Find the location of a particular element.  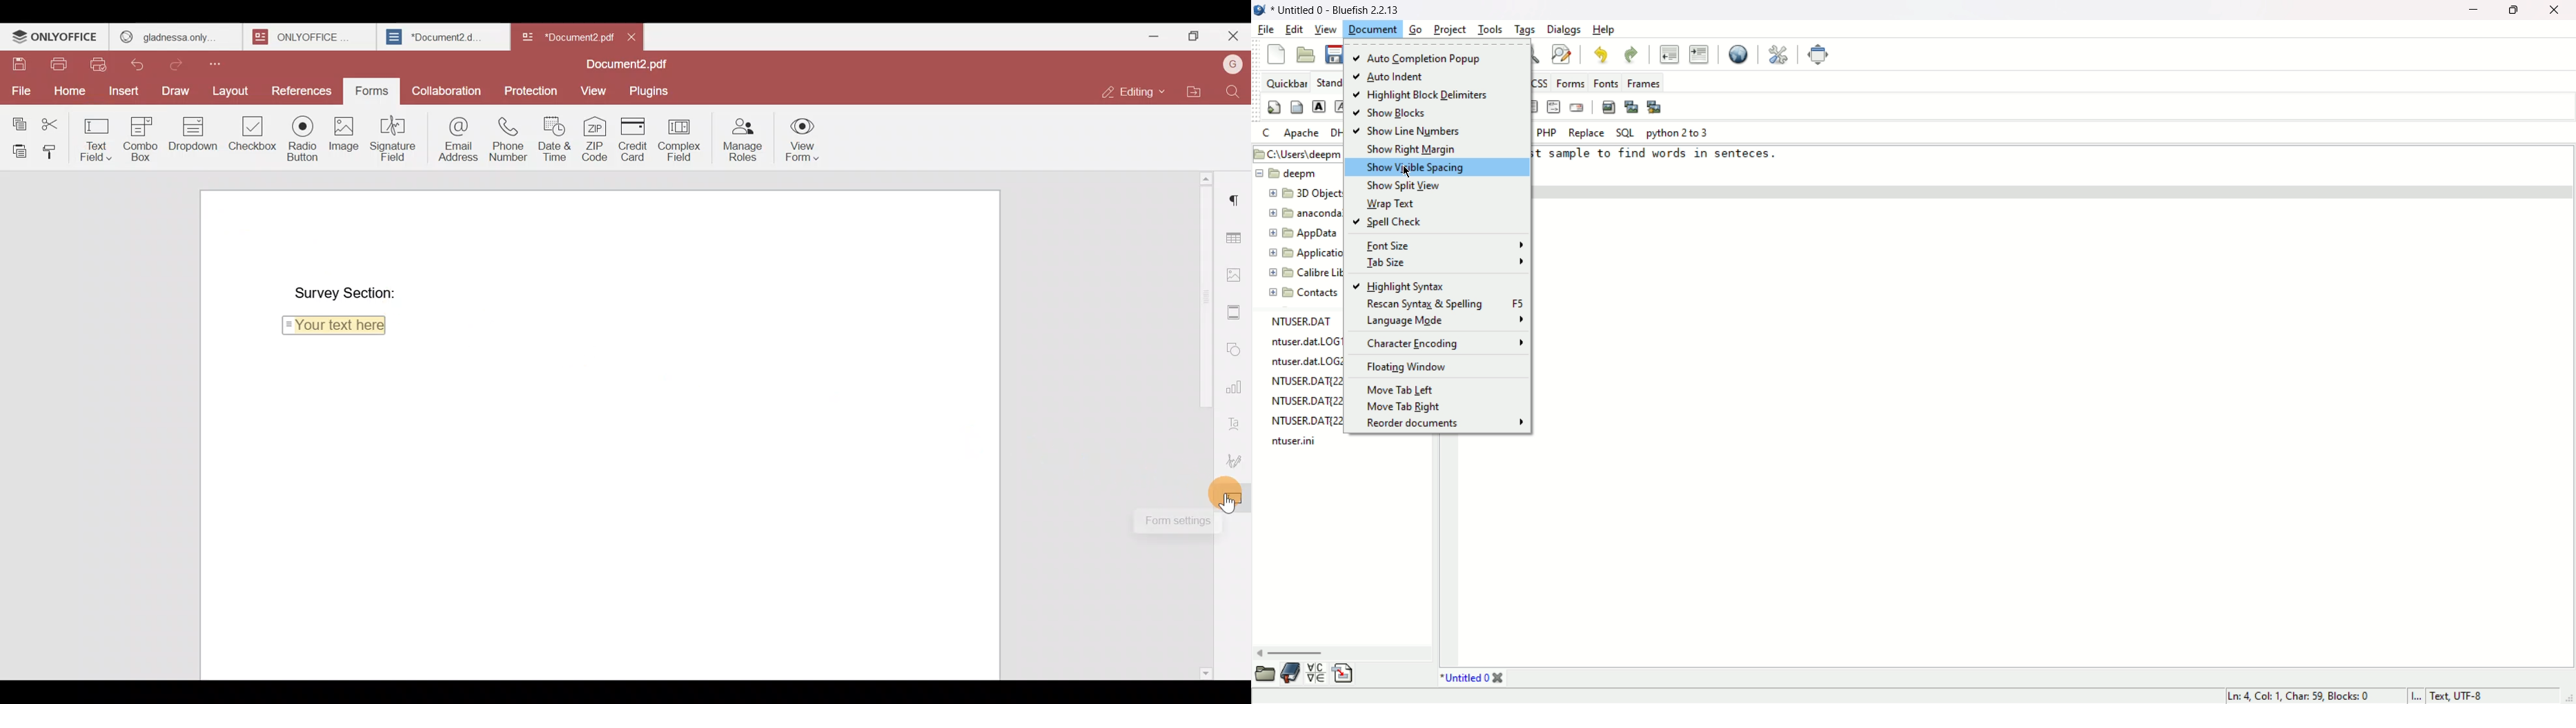

dialogs is located at coordinates (1564, 30).